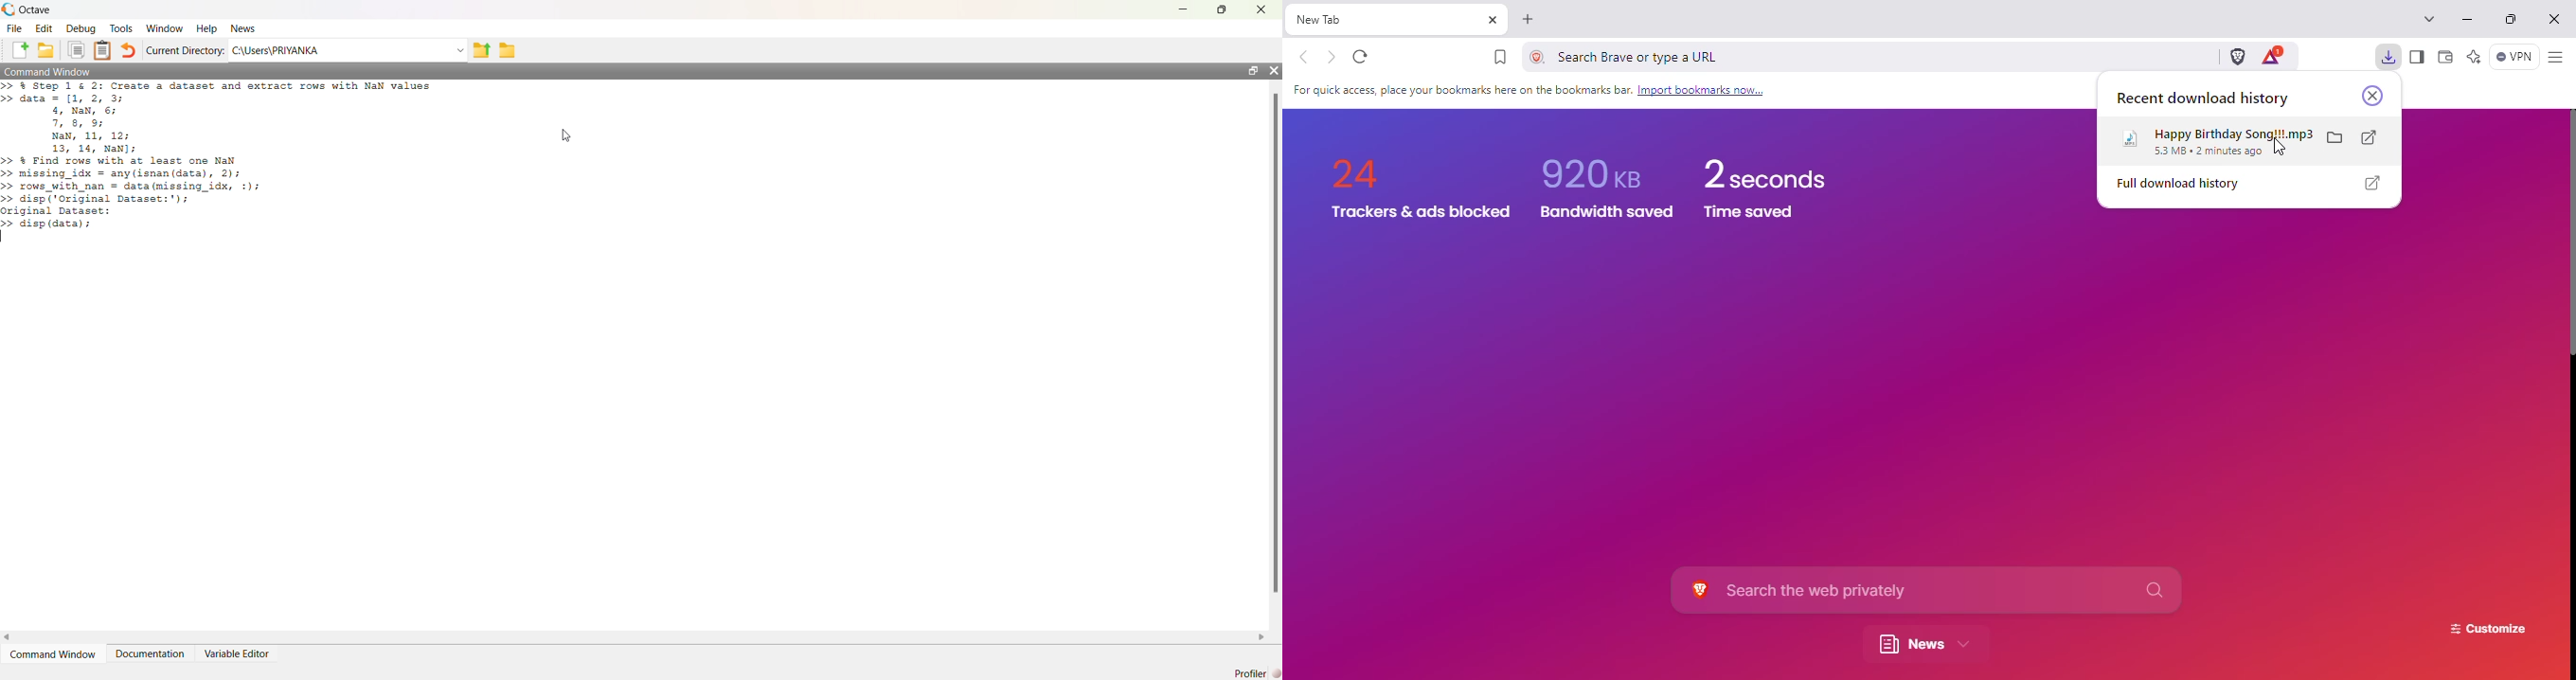 This screenshot has height=700, width=2576. Describe the element at coordinates (1262, 638) in the screenshot. I see `scroll right` at that location.